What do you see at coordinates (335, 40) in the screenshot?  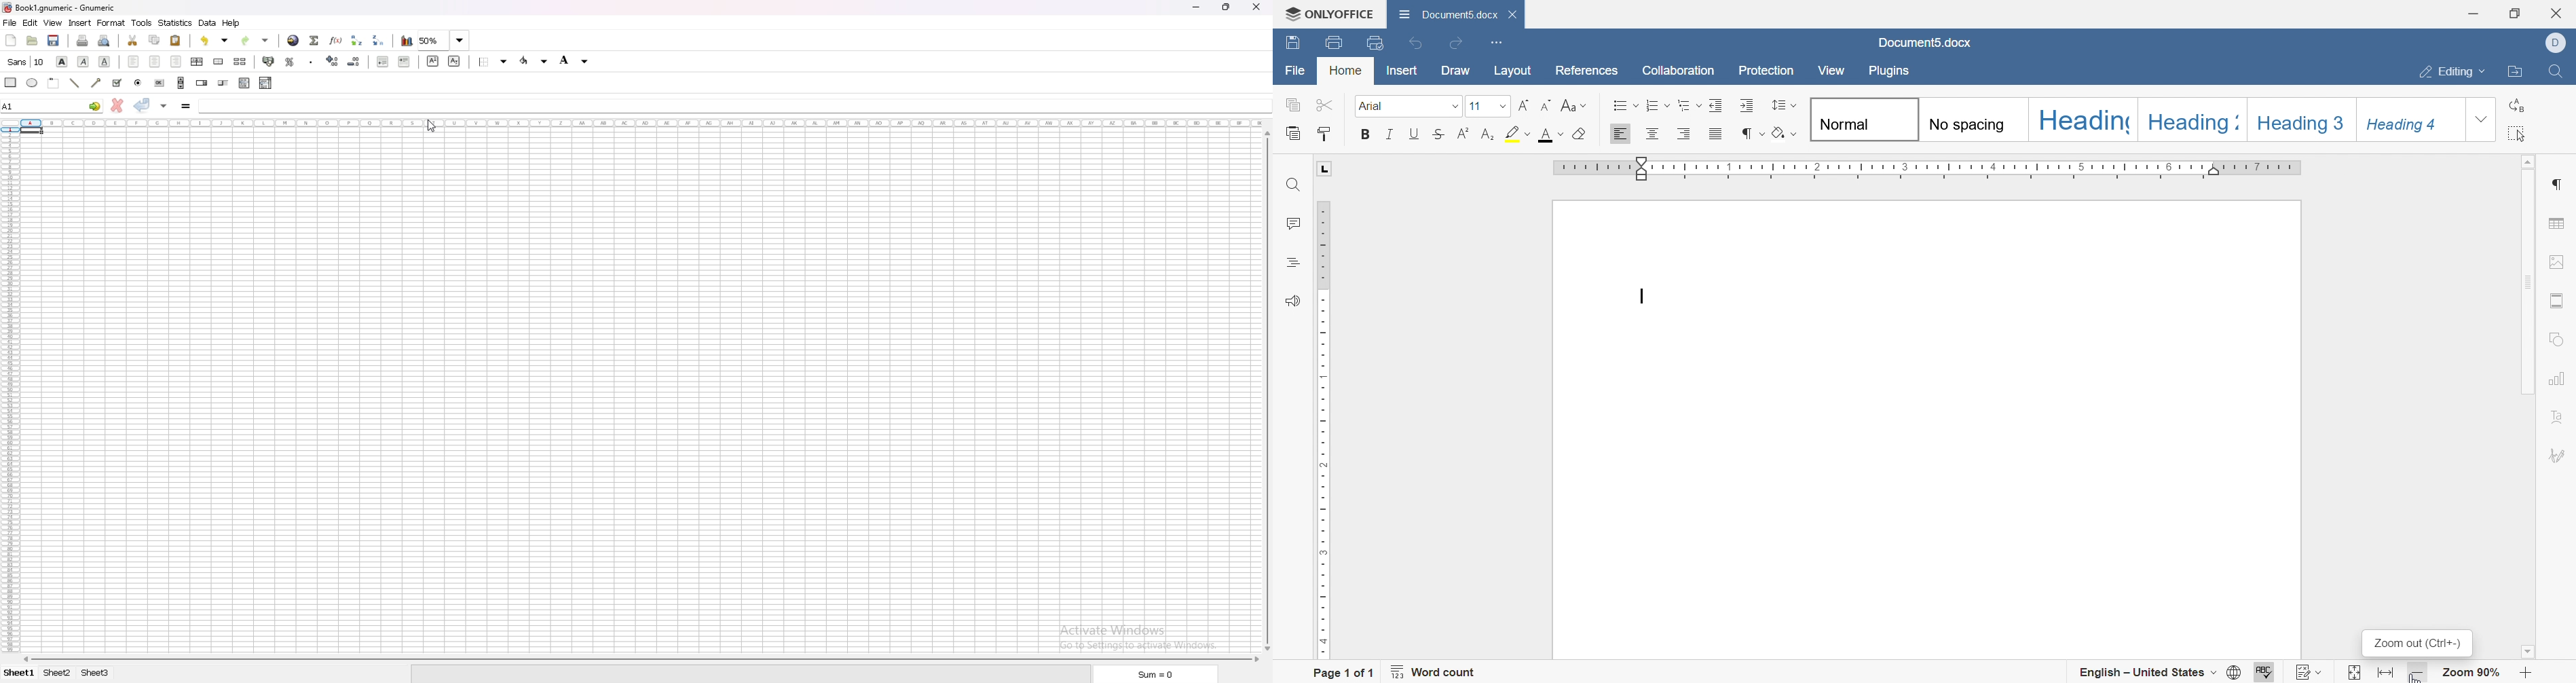 I see `function` at bounding box center [335, 40].